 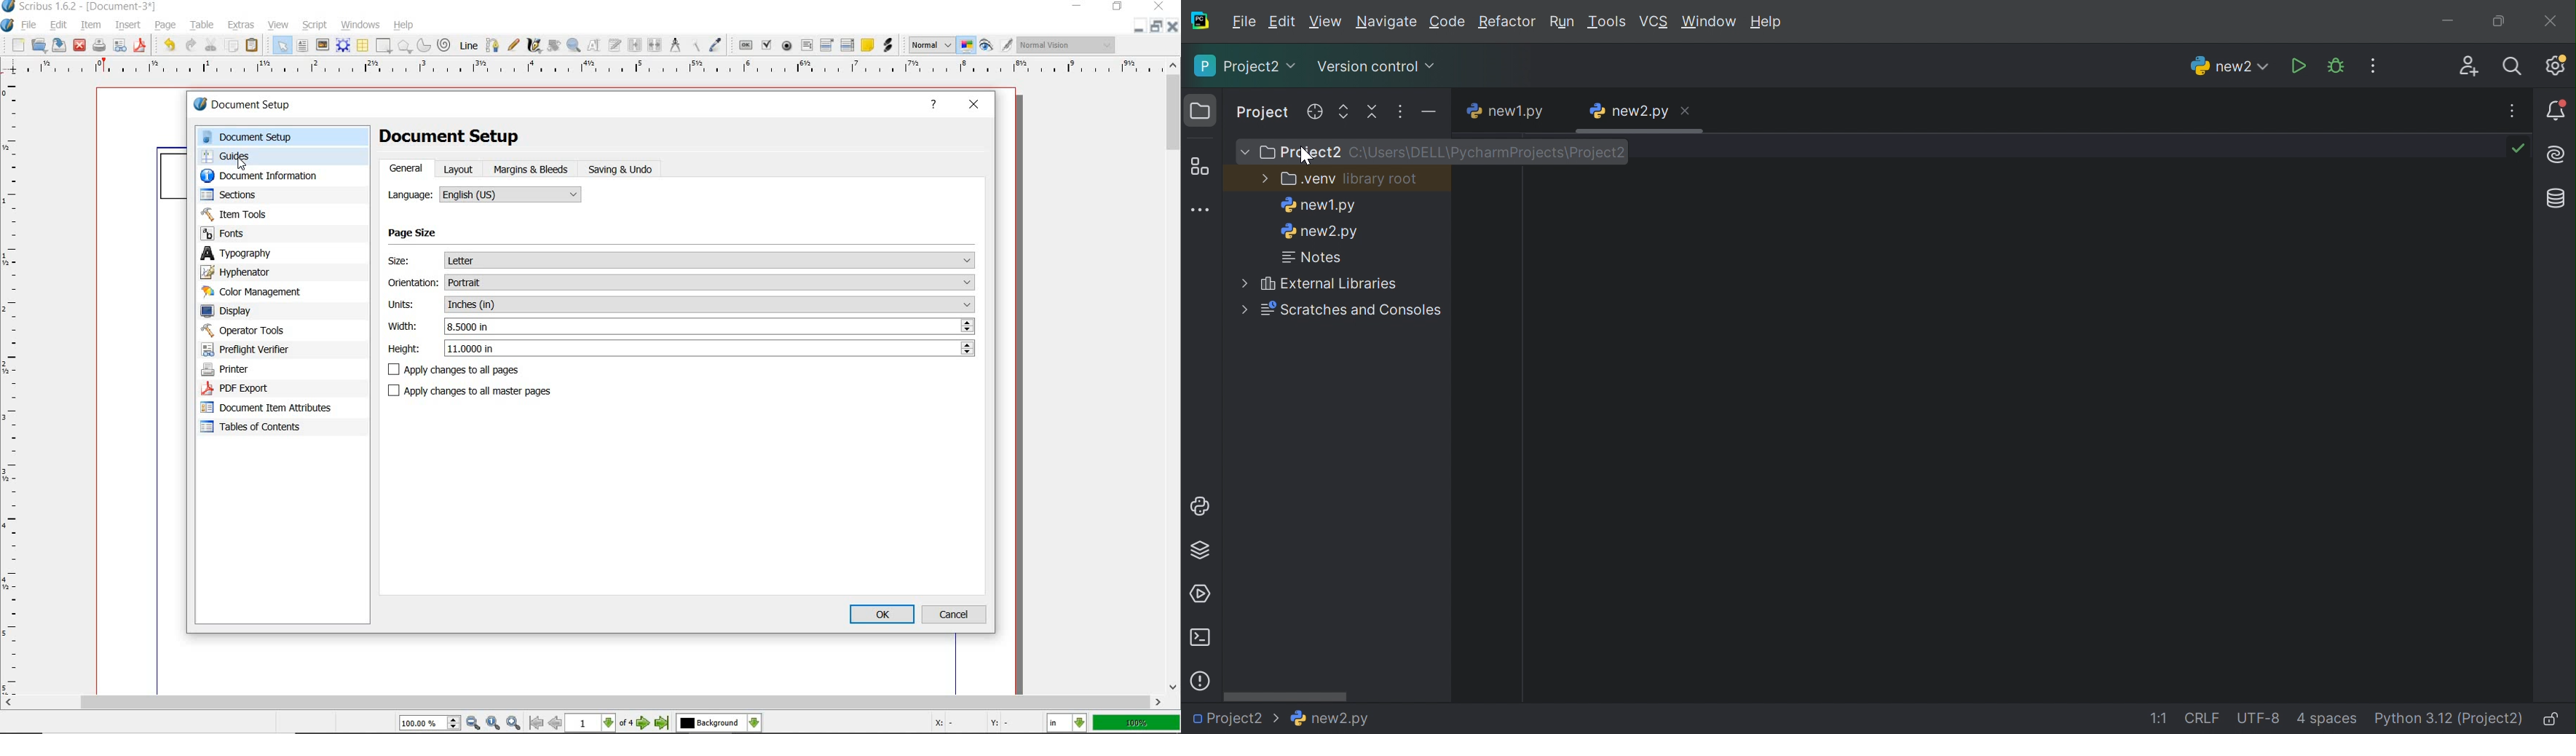 I want to click on new, so click(x=16, y=45).